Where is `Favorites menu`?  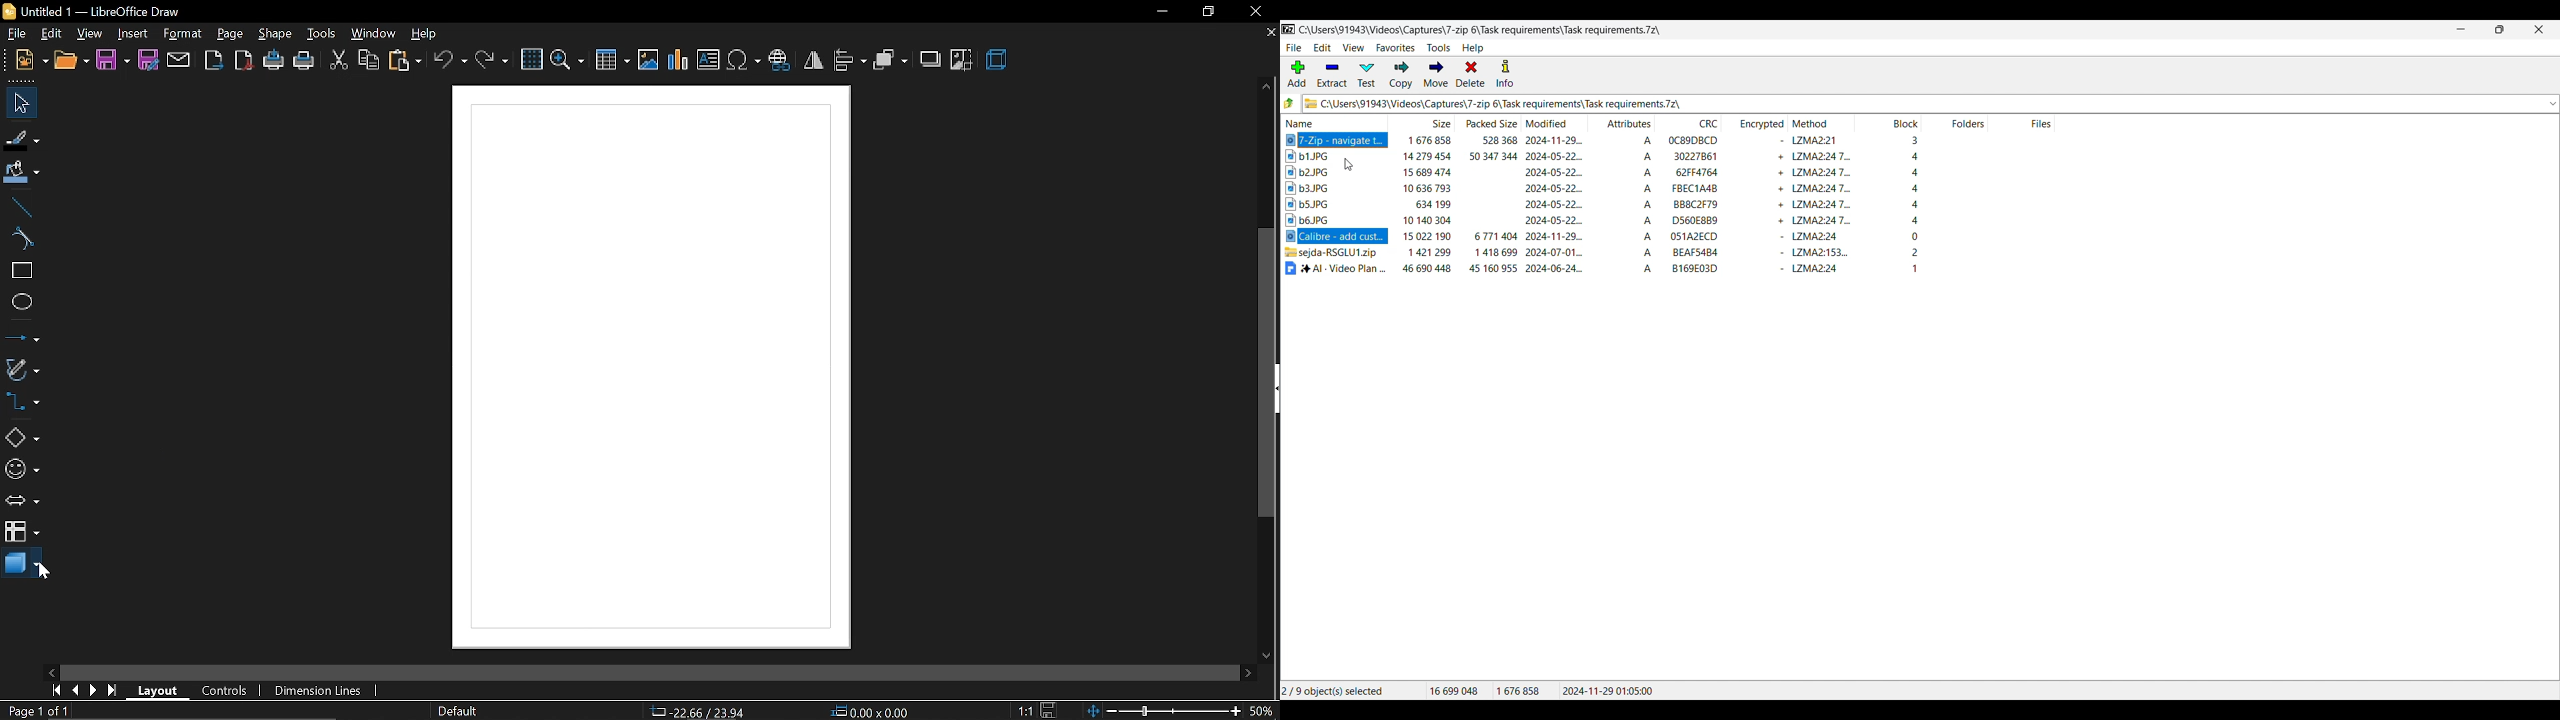 Favorites menu is located at coordinates (1395, 48).